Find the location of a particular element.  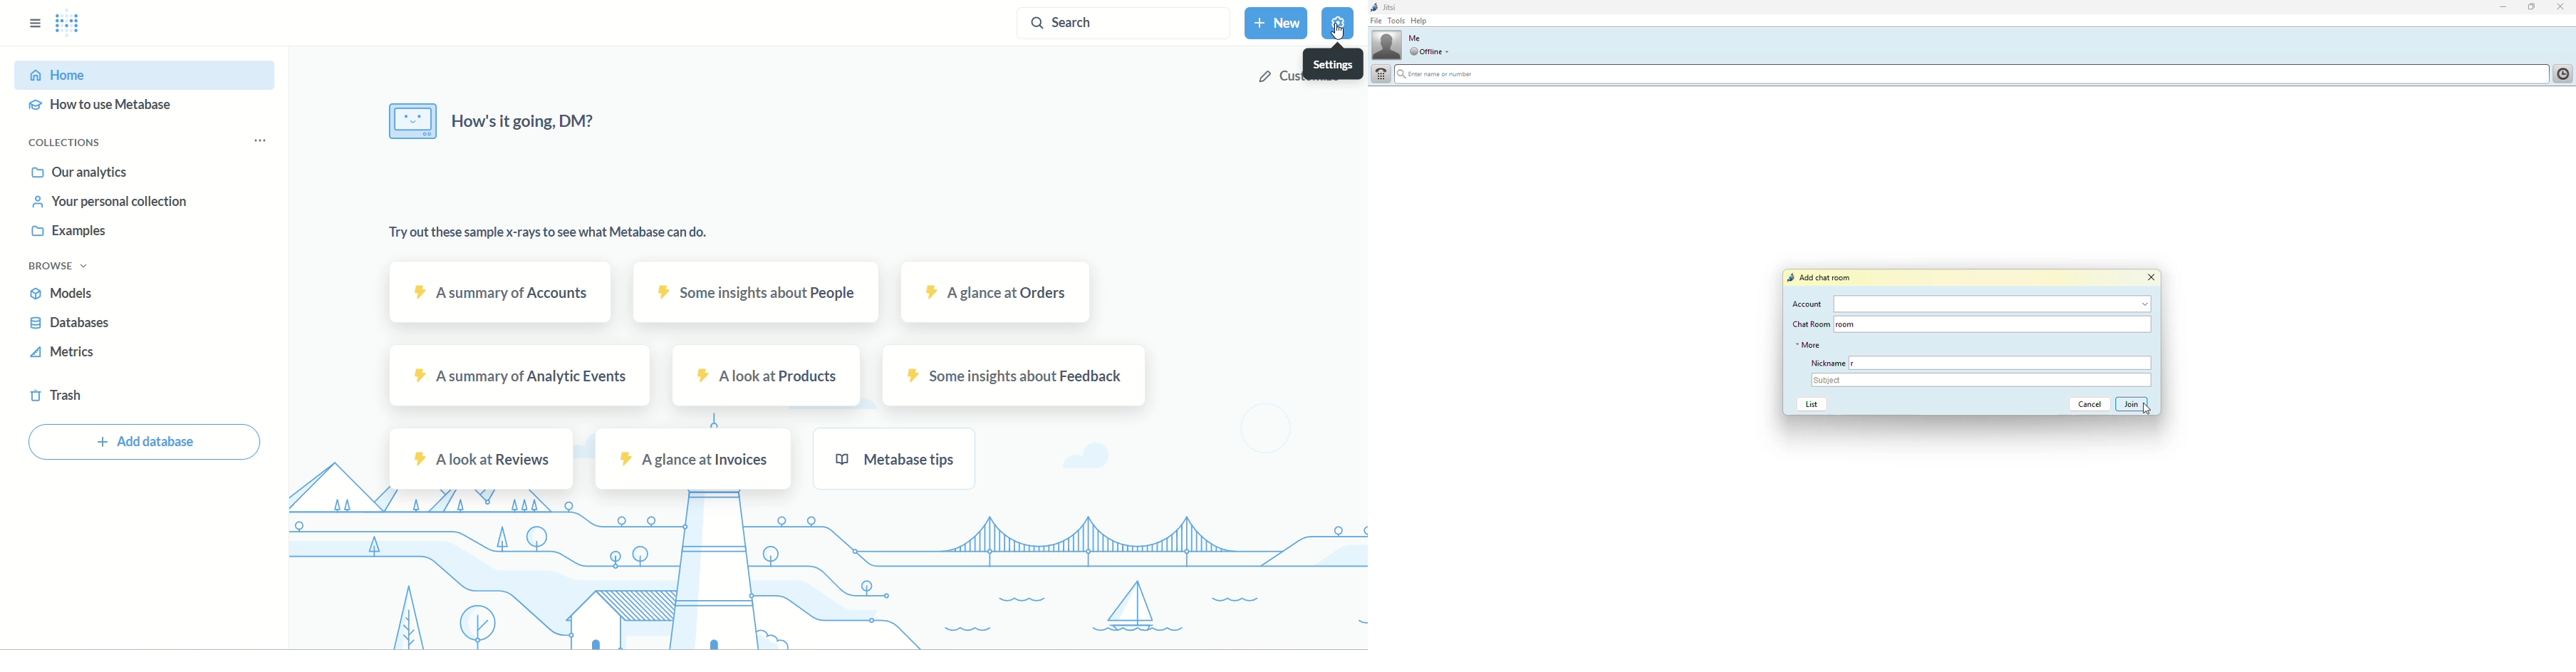

our analytics is located at coordinates (85, 174).